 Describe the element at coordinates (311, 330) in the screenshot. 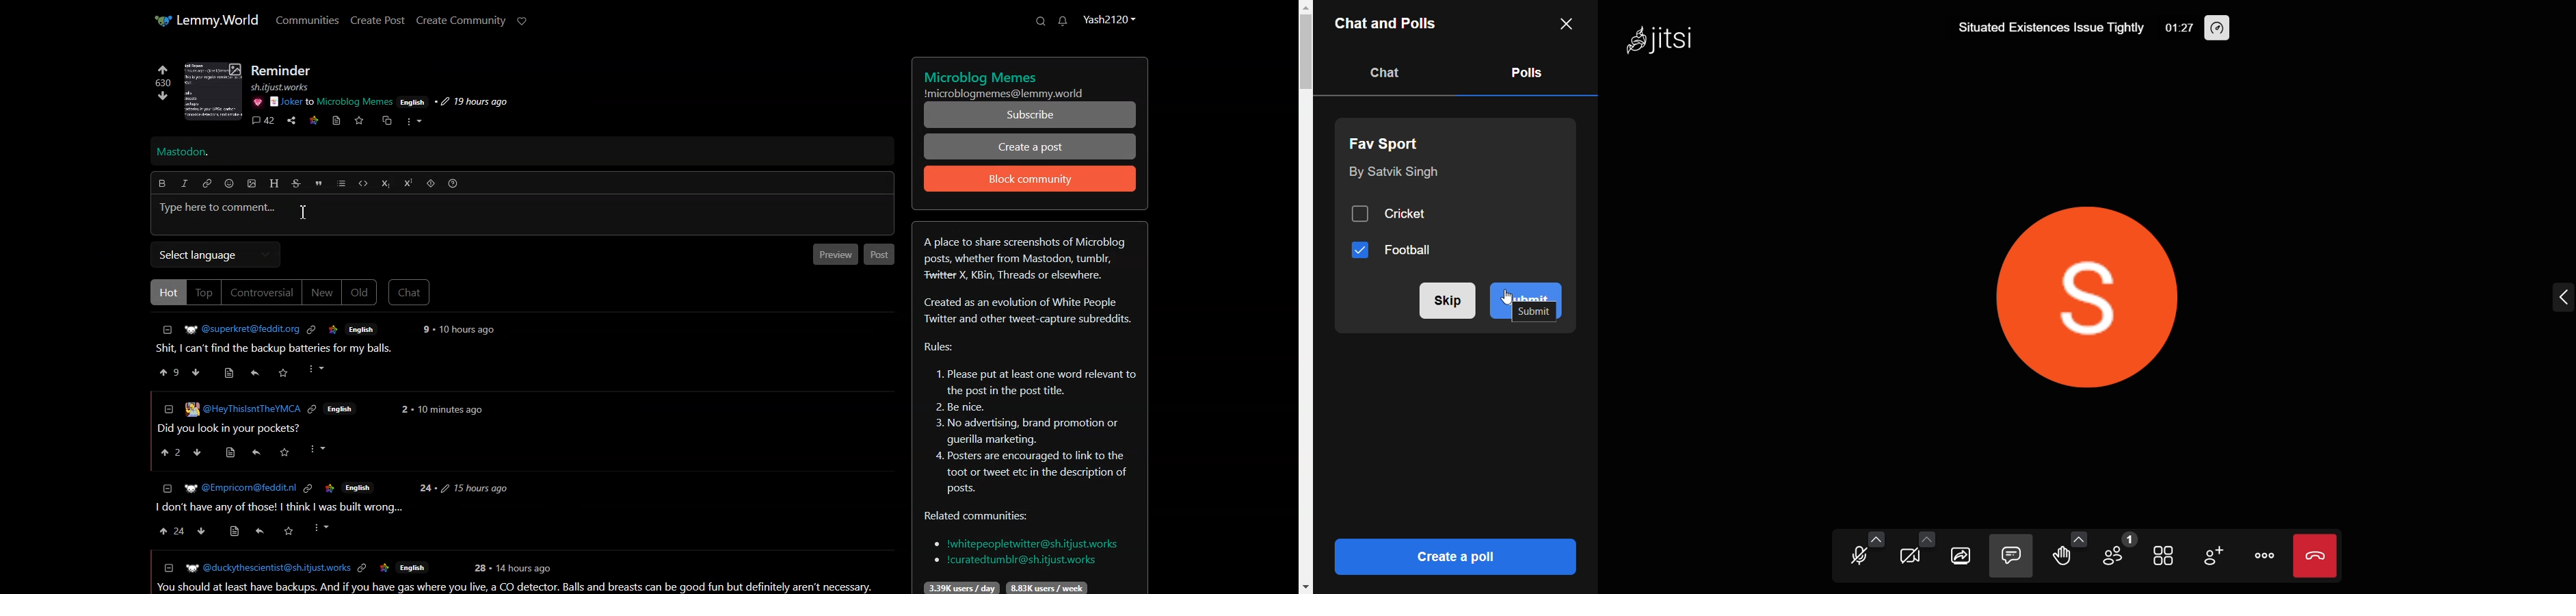

I see `Link` at that location.